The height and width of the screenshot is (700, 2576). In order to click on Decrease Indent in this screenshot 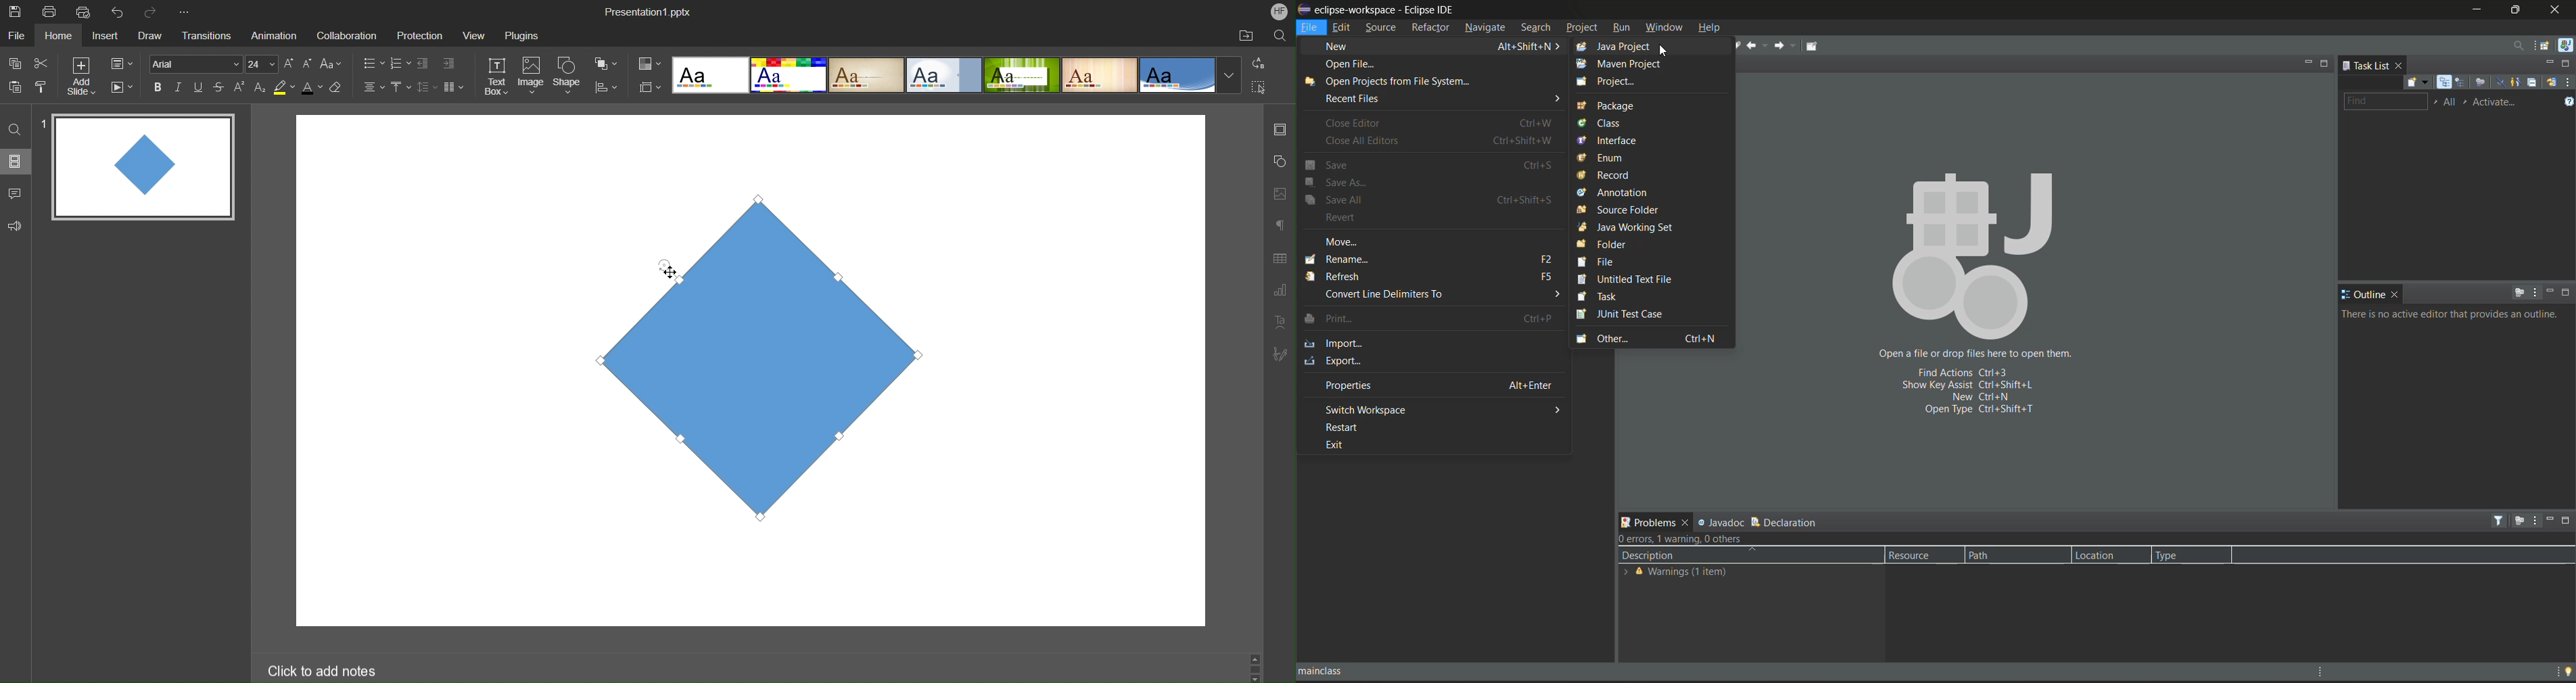, I will do `click(423, 64)`.